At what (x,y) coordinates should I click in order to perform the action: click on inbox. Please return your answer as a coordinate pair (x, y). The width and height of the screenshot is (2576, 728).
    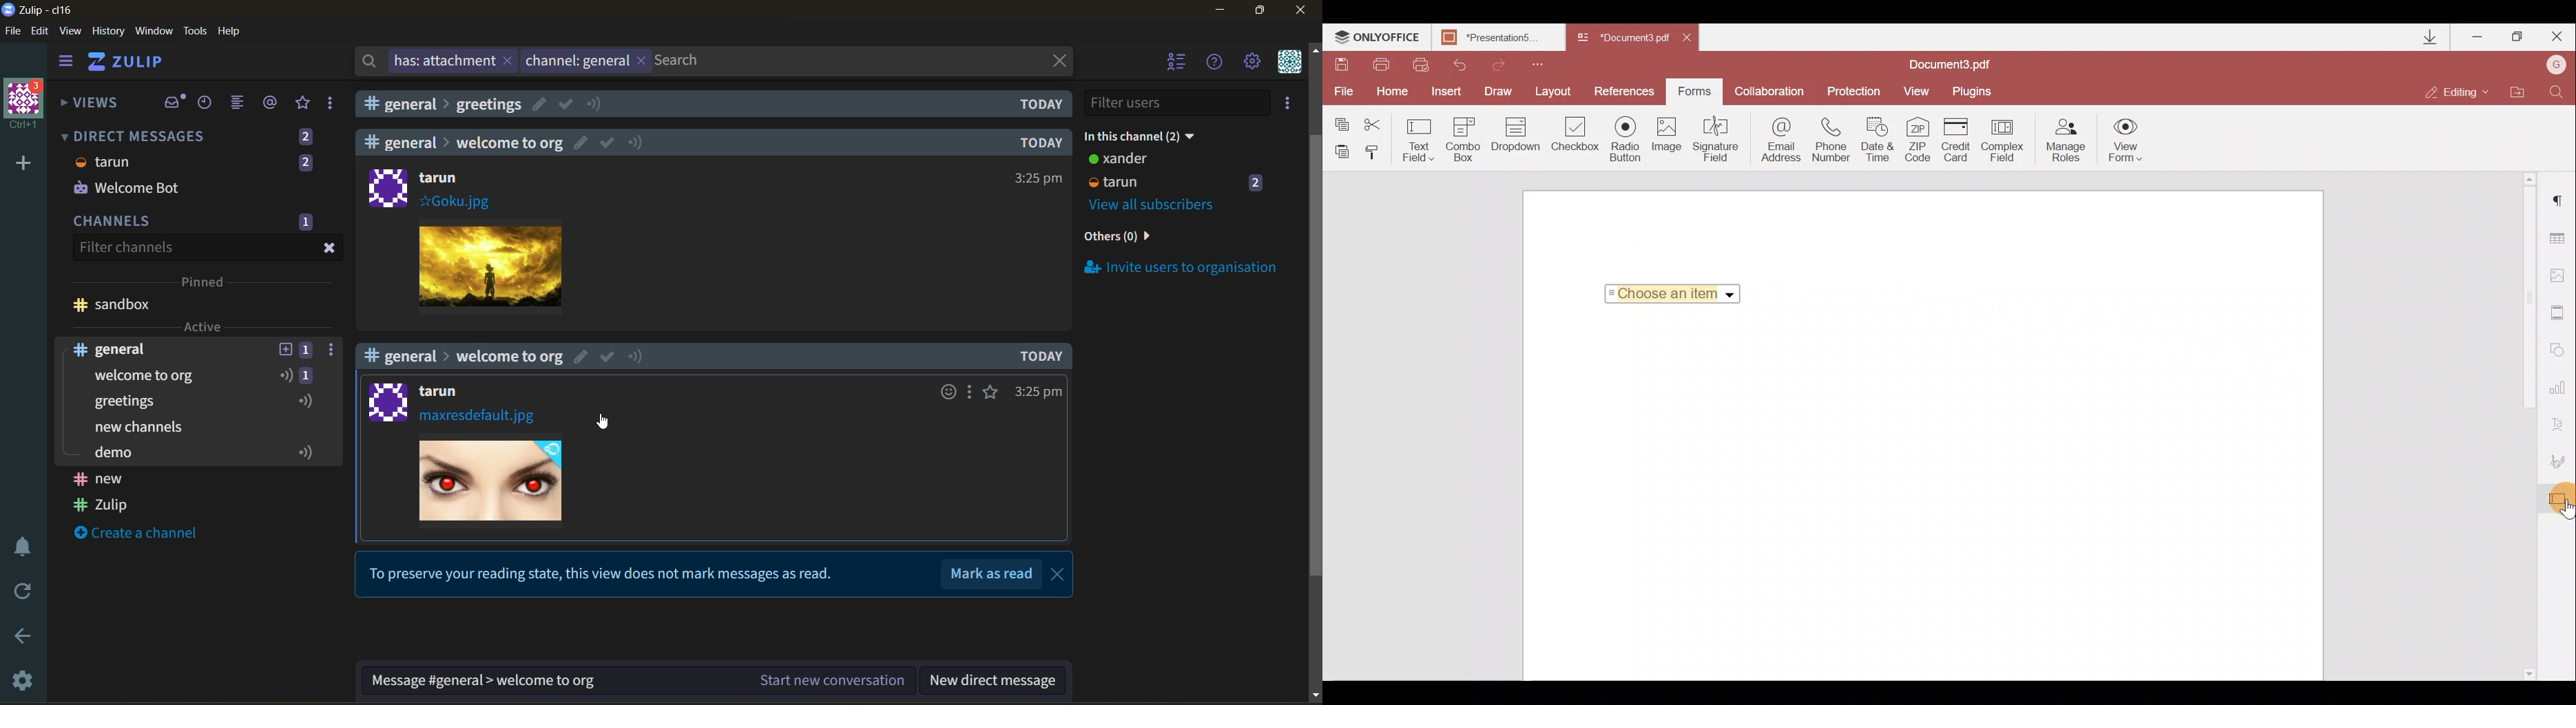
    Looking at the image, I should click on (173, 101).